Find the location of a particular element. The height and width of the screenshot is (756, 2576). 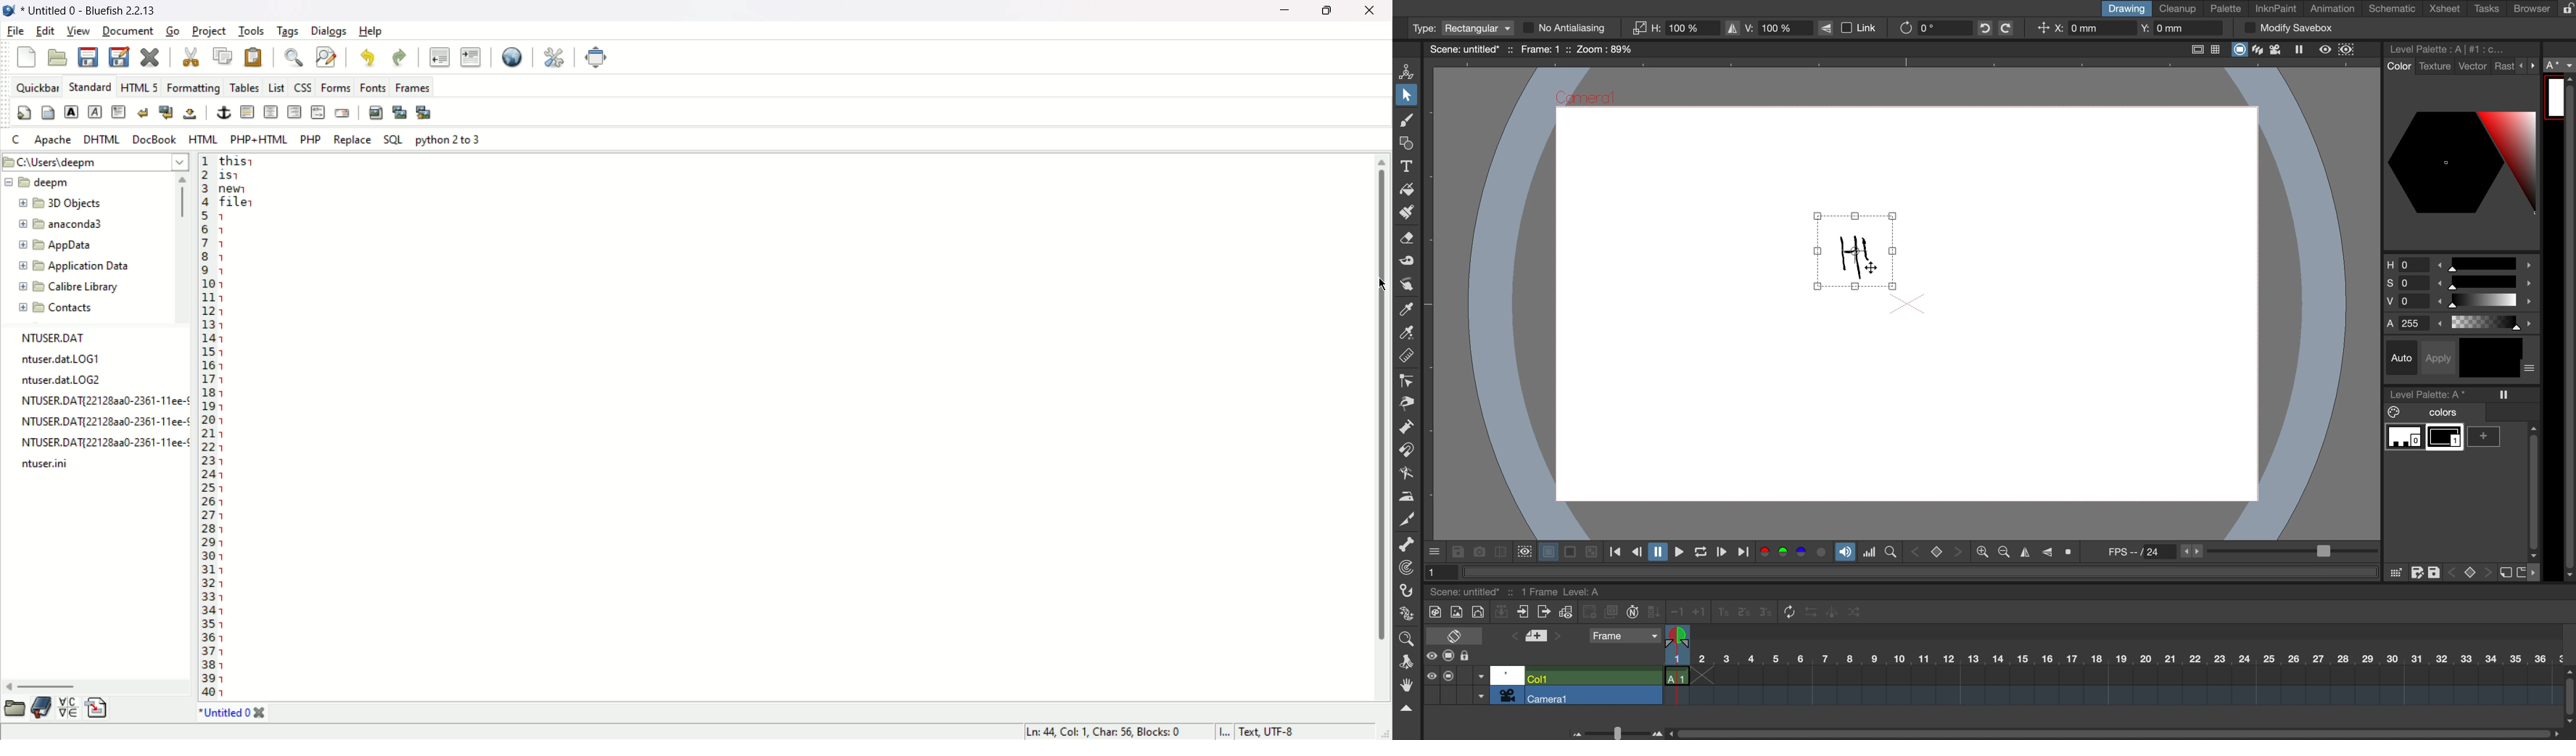

view is located at coordinates (79, 30).